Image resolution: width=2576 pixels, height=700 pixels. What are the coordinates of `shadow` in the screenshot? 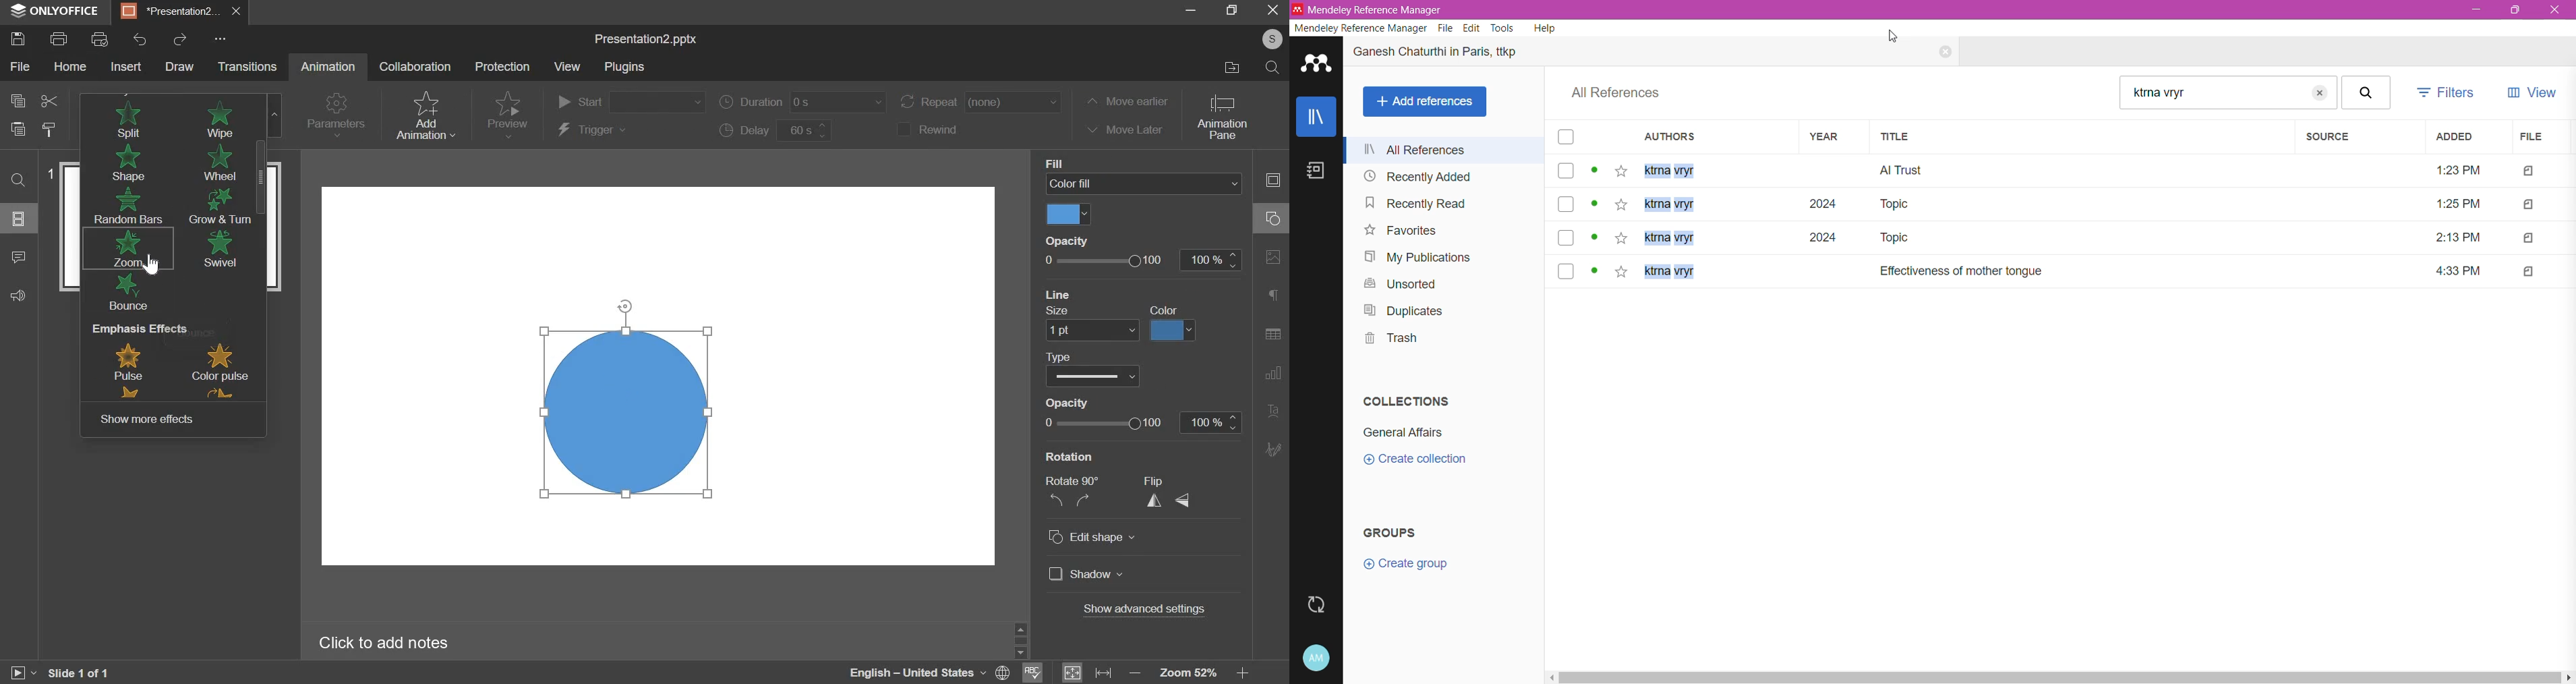 It's located at (1088, 575).